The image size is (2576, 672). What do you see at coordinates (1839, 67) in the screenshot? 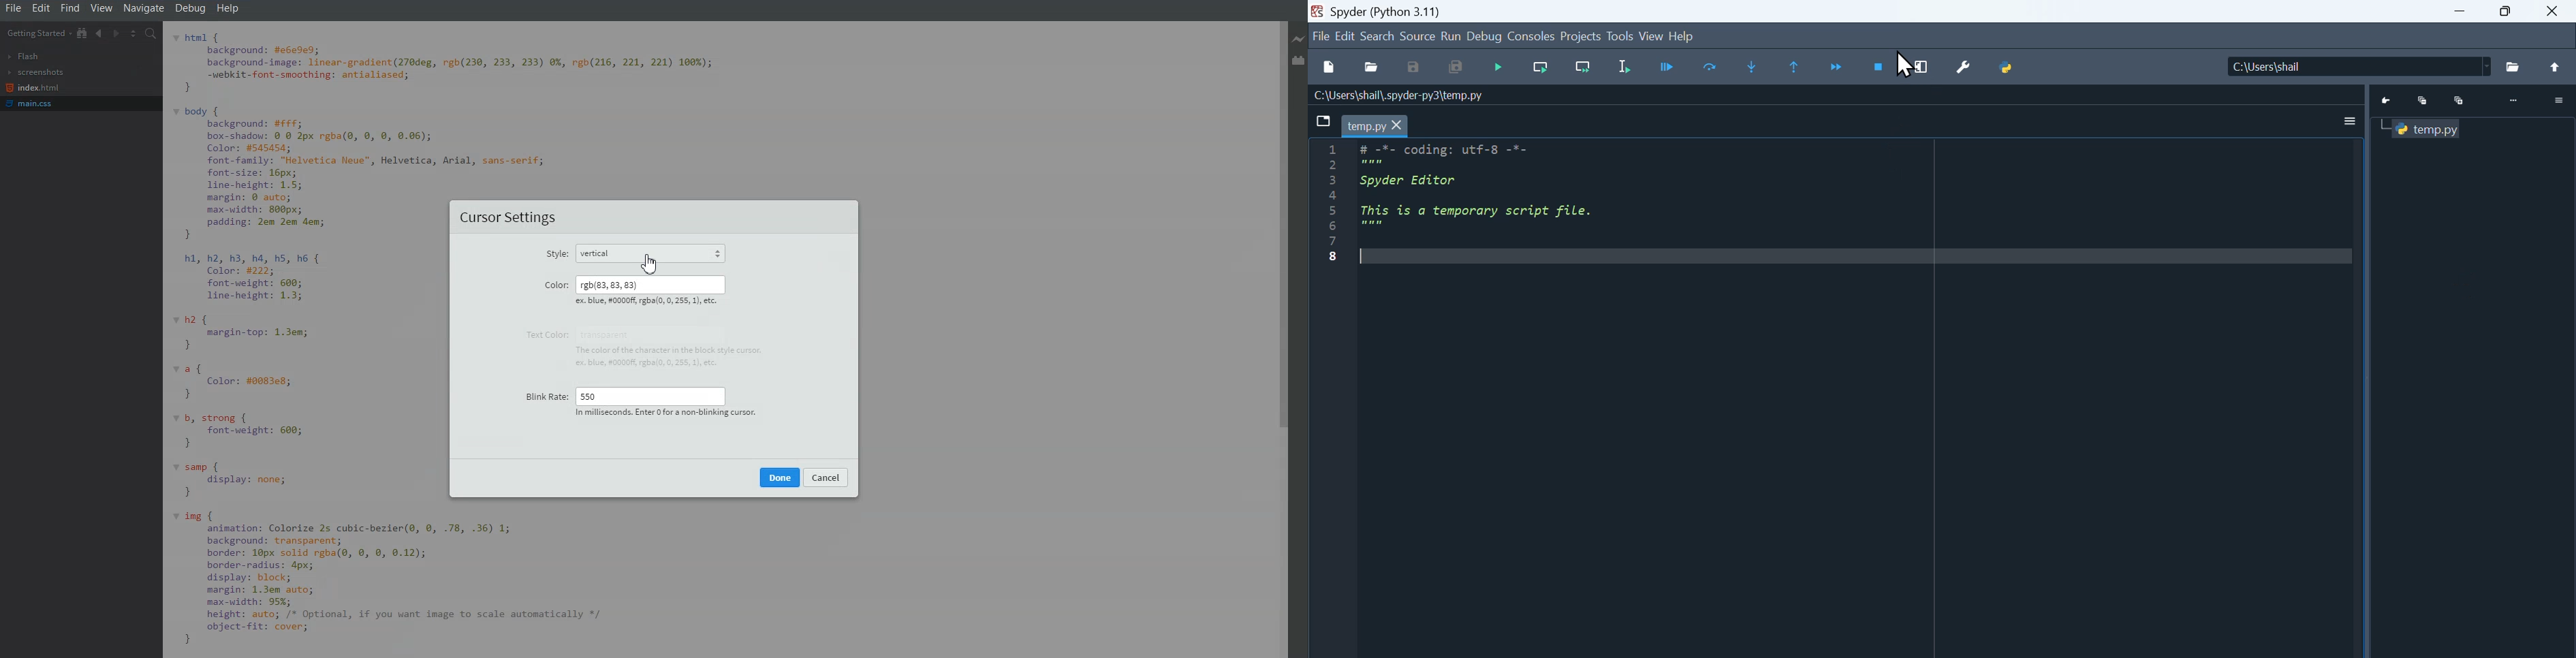
I see `Continue execution until next function` at bounding box center [1839, 67].